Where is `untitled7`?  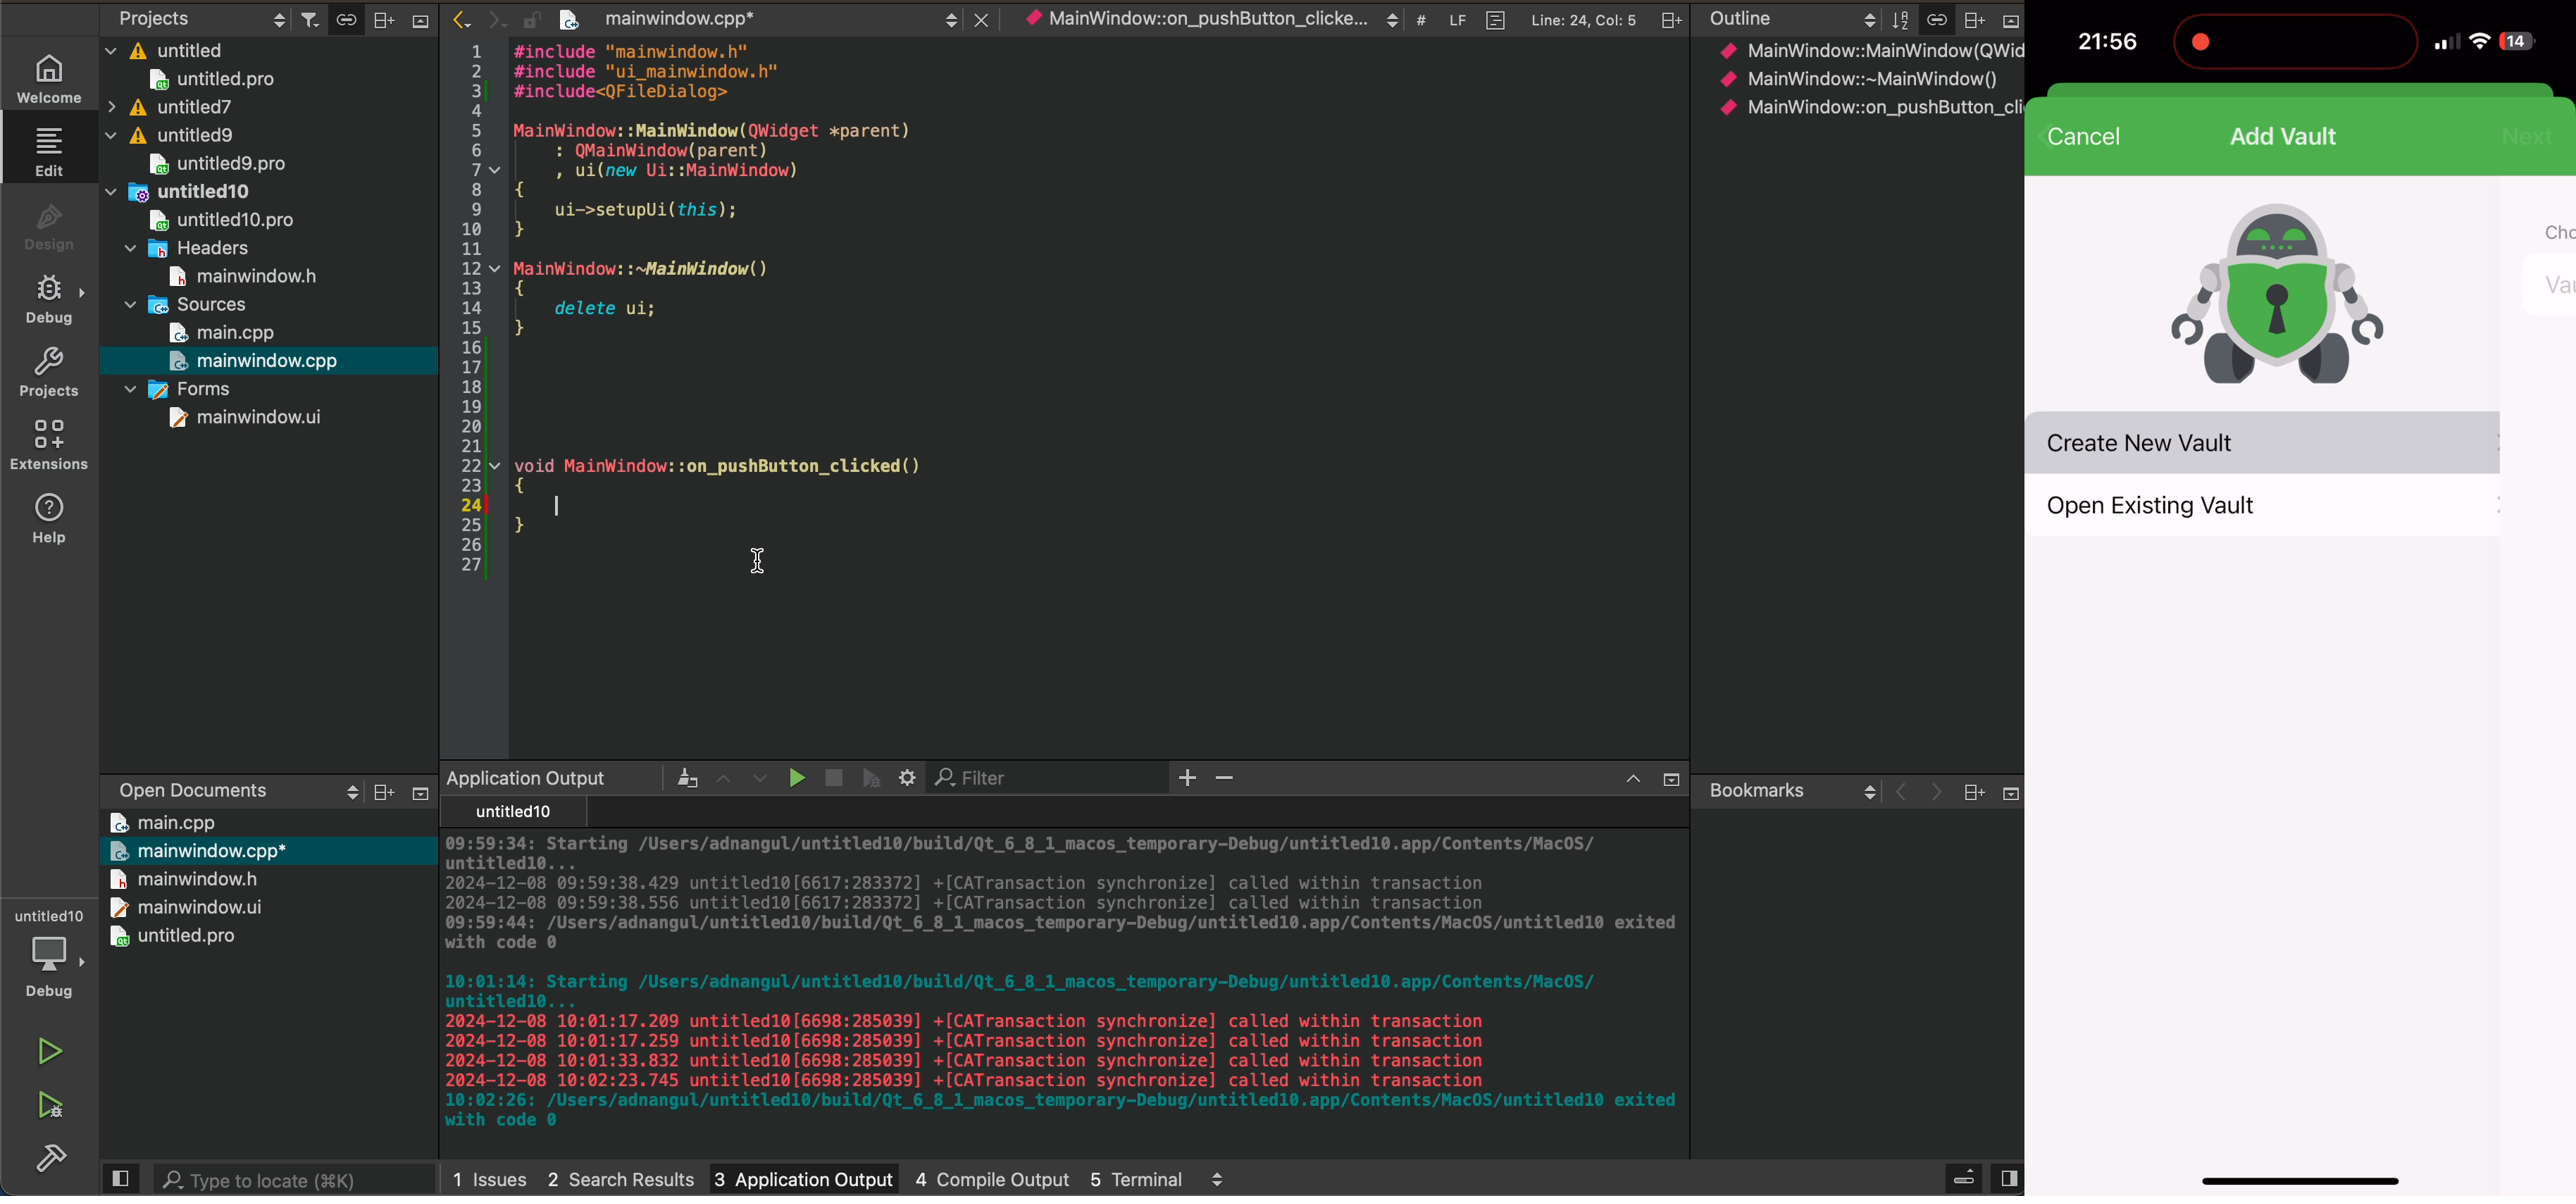 untitled7 is located at coordinates (170, 107).